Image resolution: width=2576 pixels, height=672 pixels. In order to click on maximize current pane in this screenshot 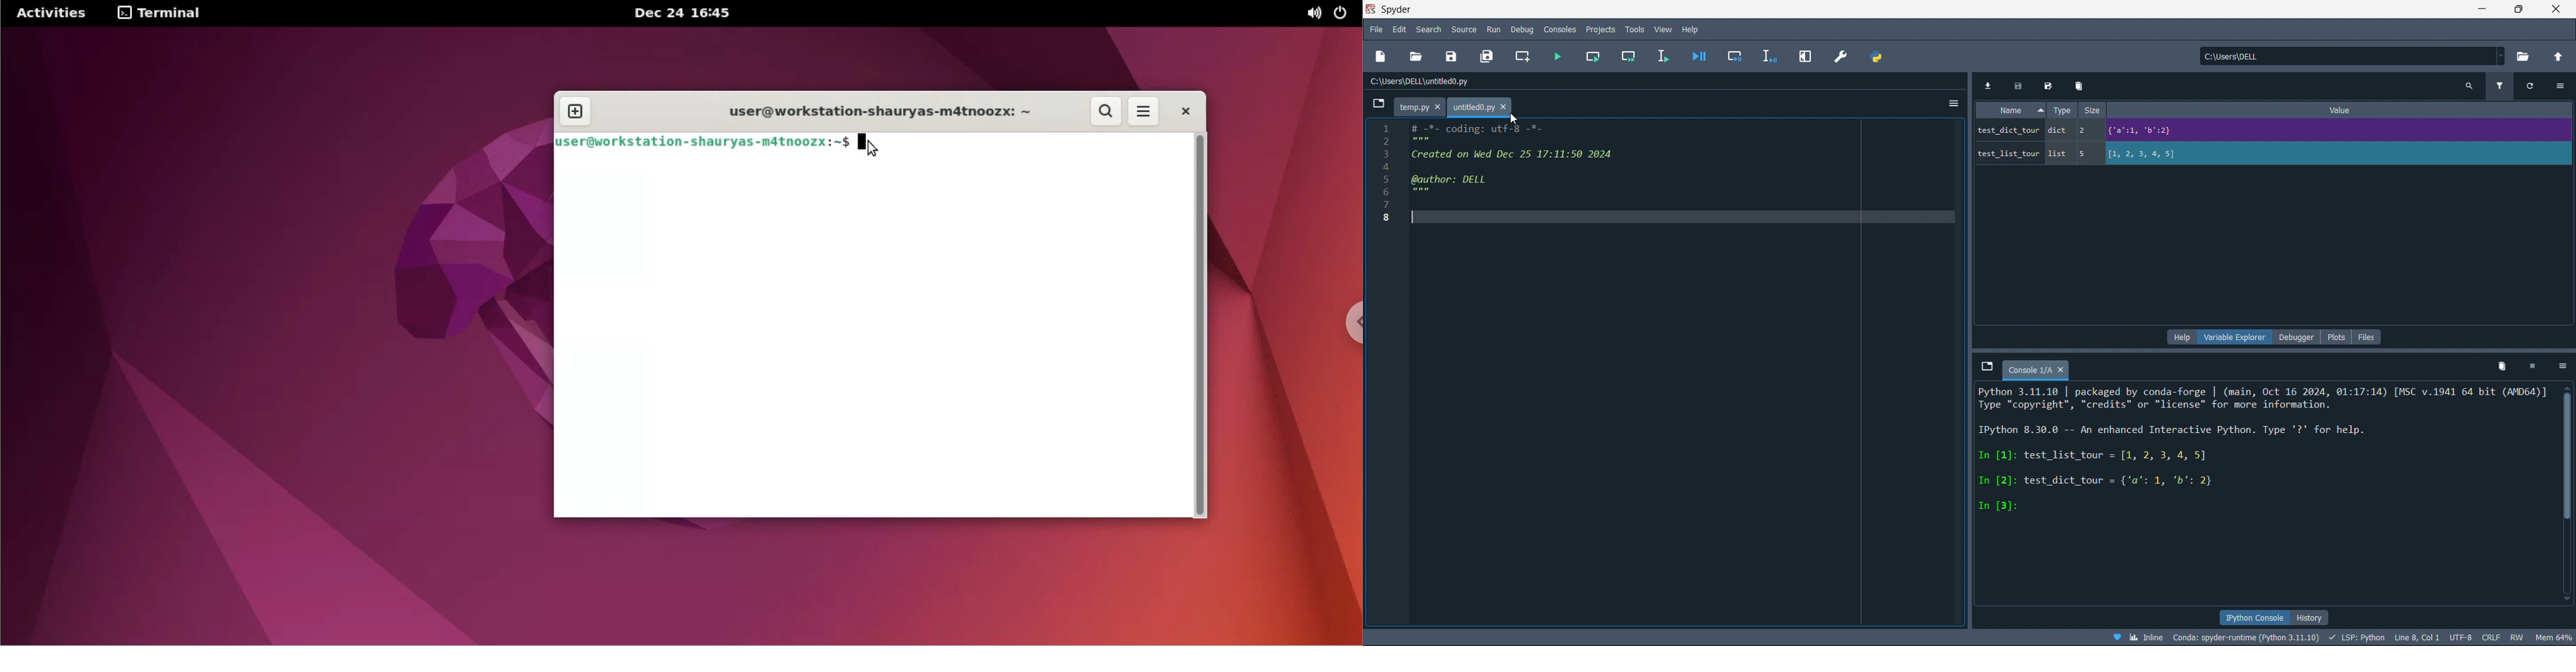, I will do `click(1806, 57)`.